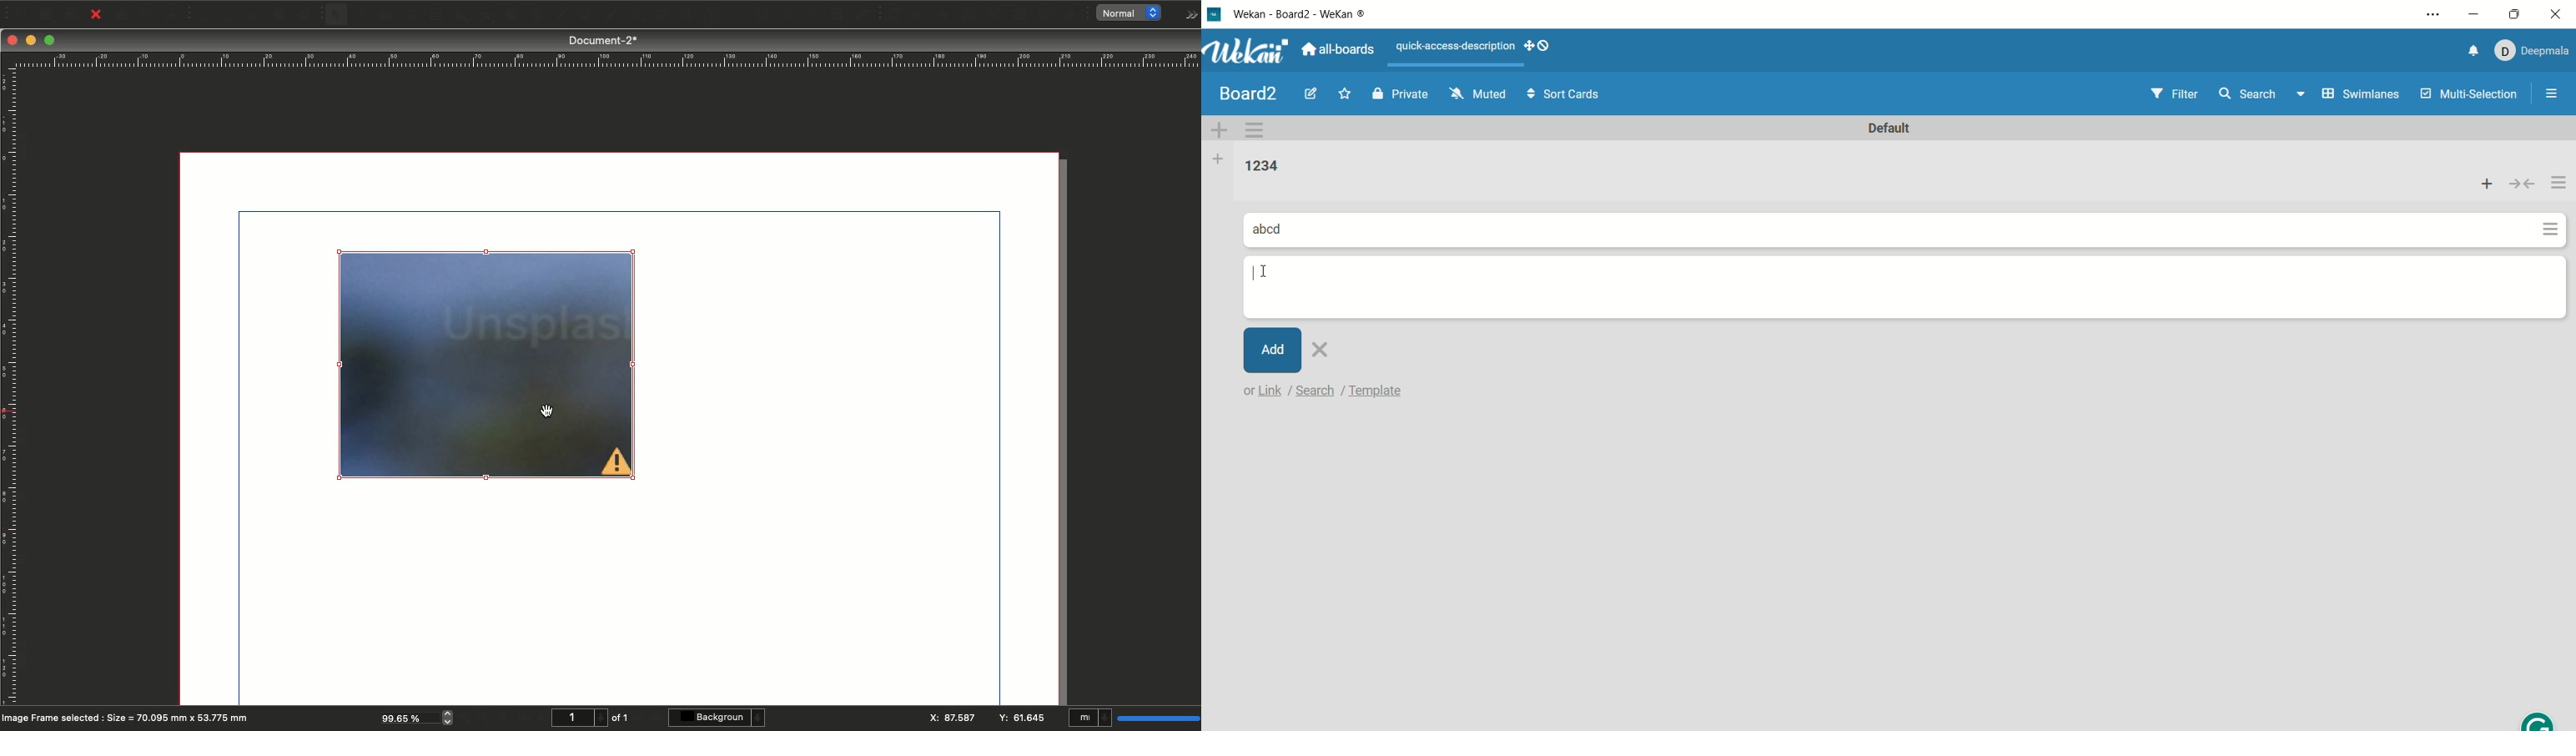 The height and width of the screenshot is (756, 2576). I want to click on mI, so click(1090, 719).